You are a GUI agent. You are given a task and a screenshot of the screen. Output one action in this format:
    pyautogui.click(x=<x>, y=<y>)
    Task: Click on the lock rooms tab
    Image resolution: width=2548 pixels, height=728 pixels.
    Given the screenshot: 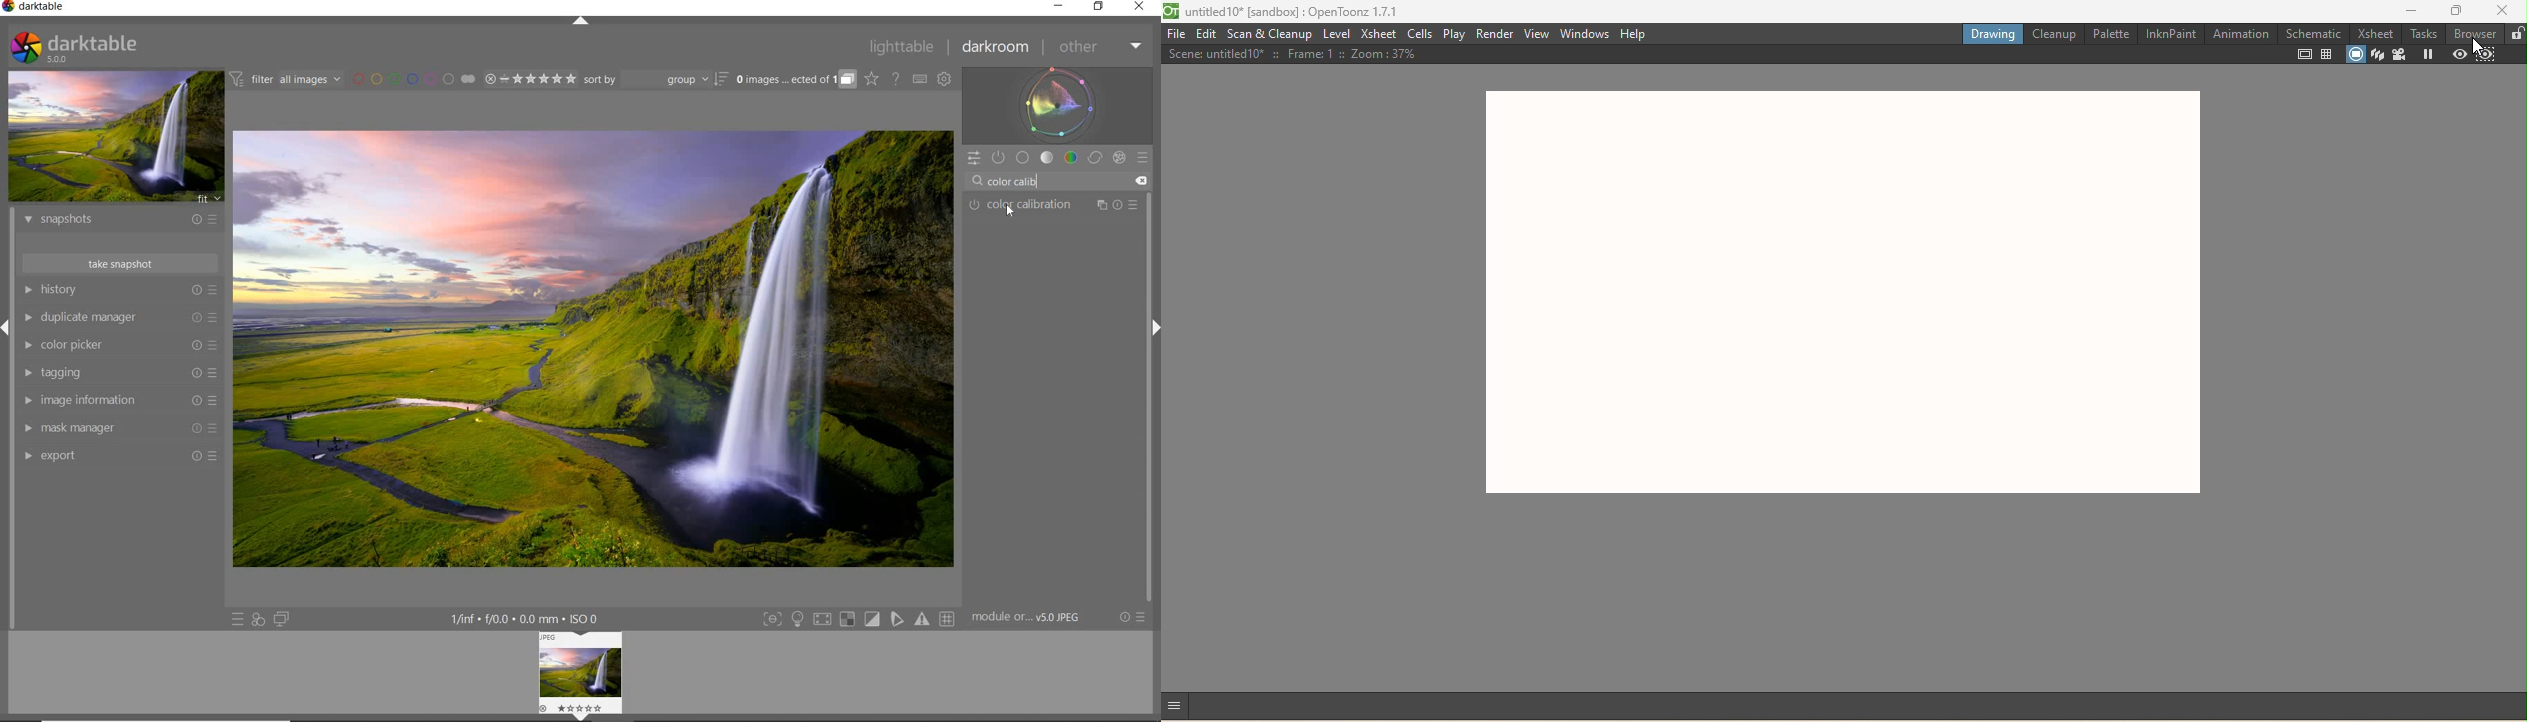 What is the action you would take?
    pyautogui.click(x=2516, y=33)
    